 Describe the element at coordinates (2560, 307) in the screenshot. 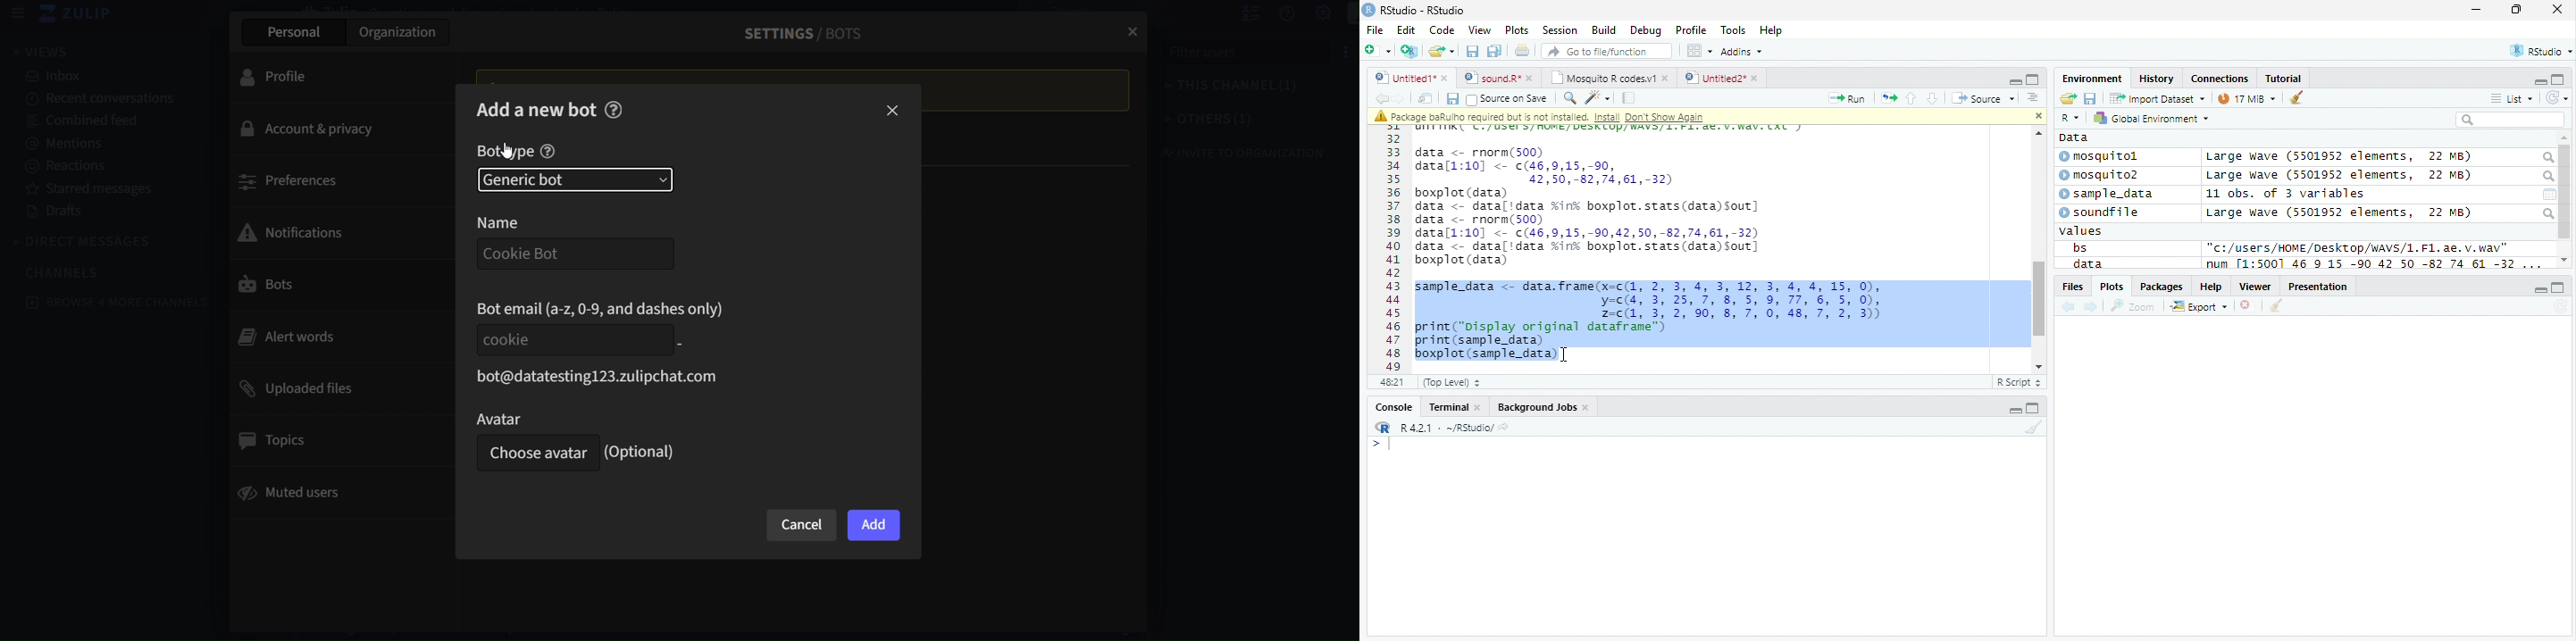

I see `Refresh` at that location.